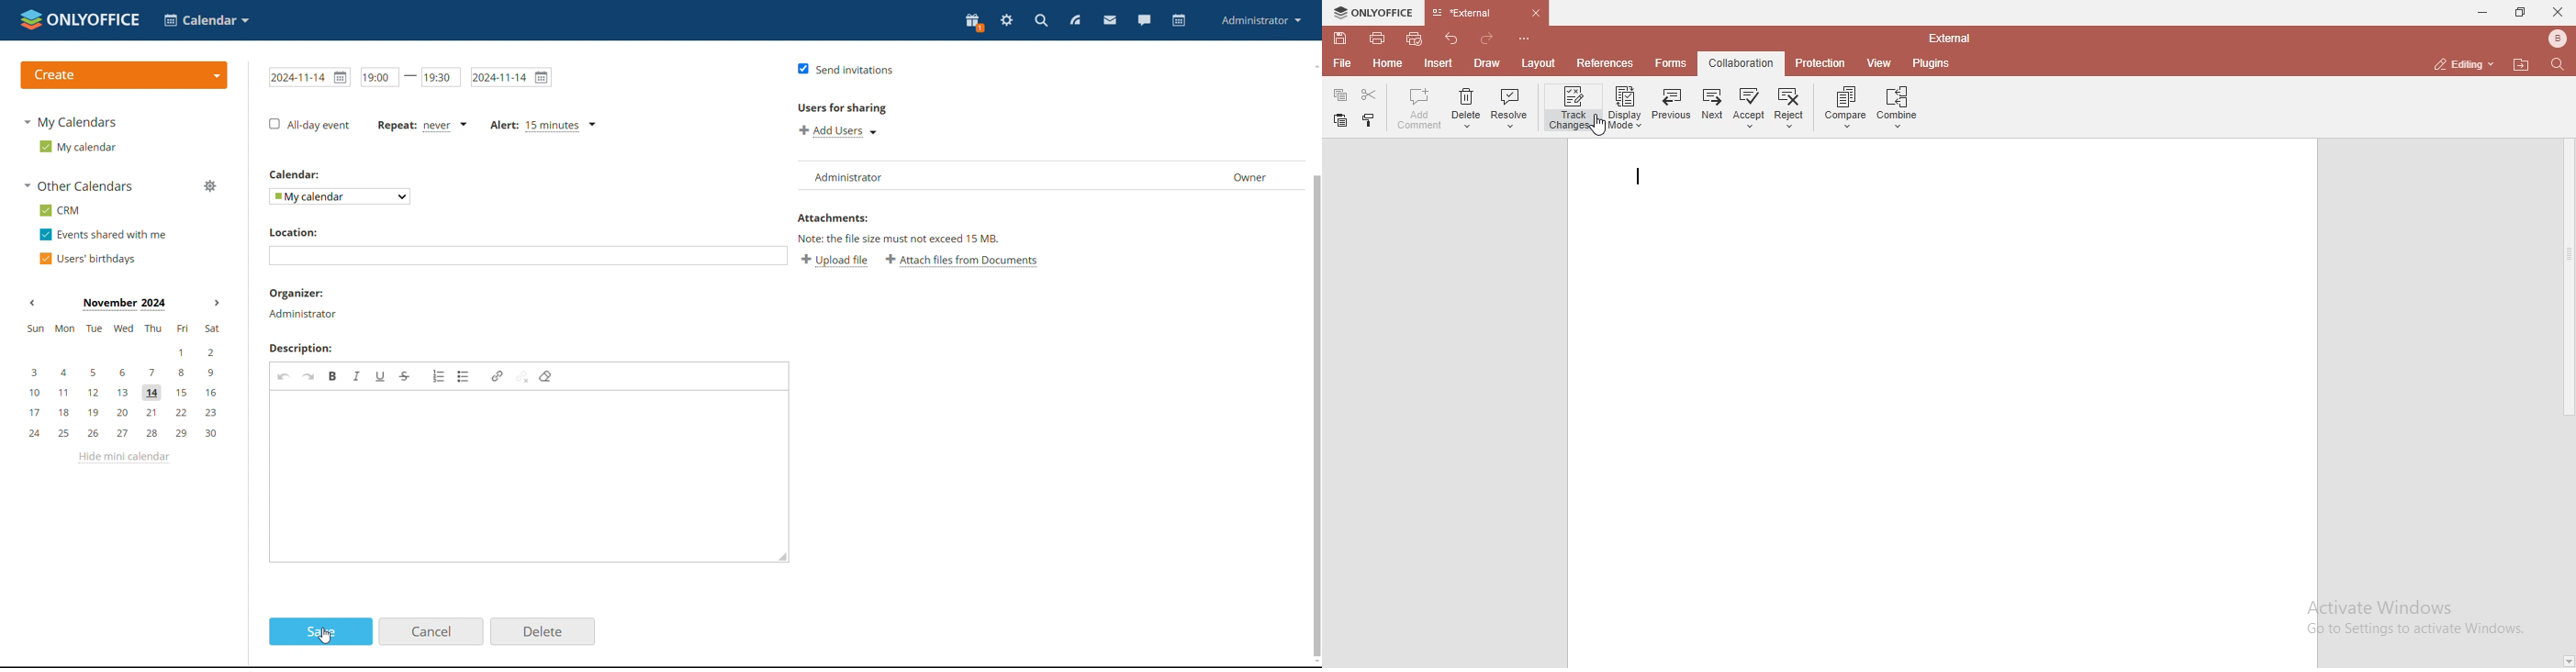 This screenshot has width=2576, height=672. What do you see at coordinates (544, 631) in the screenshot?
I see `delete` at bounding box center [544, 631].